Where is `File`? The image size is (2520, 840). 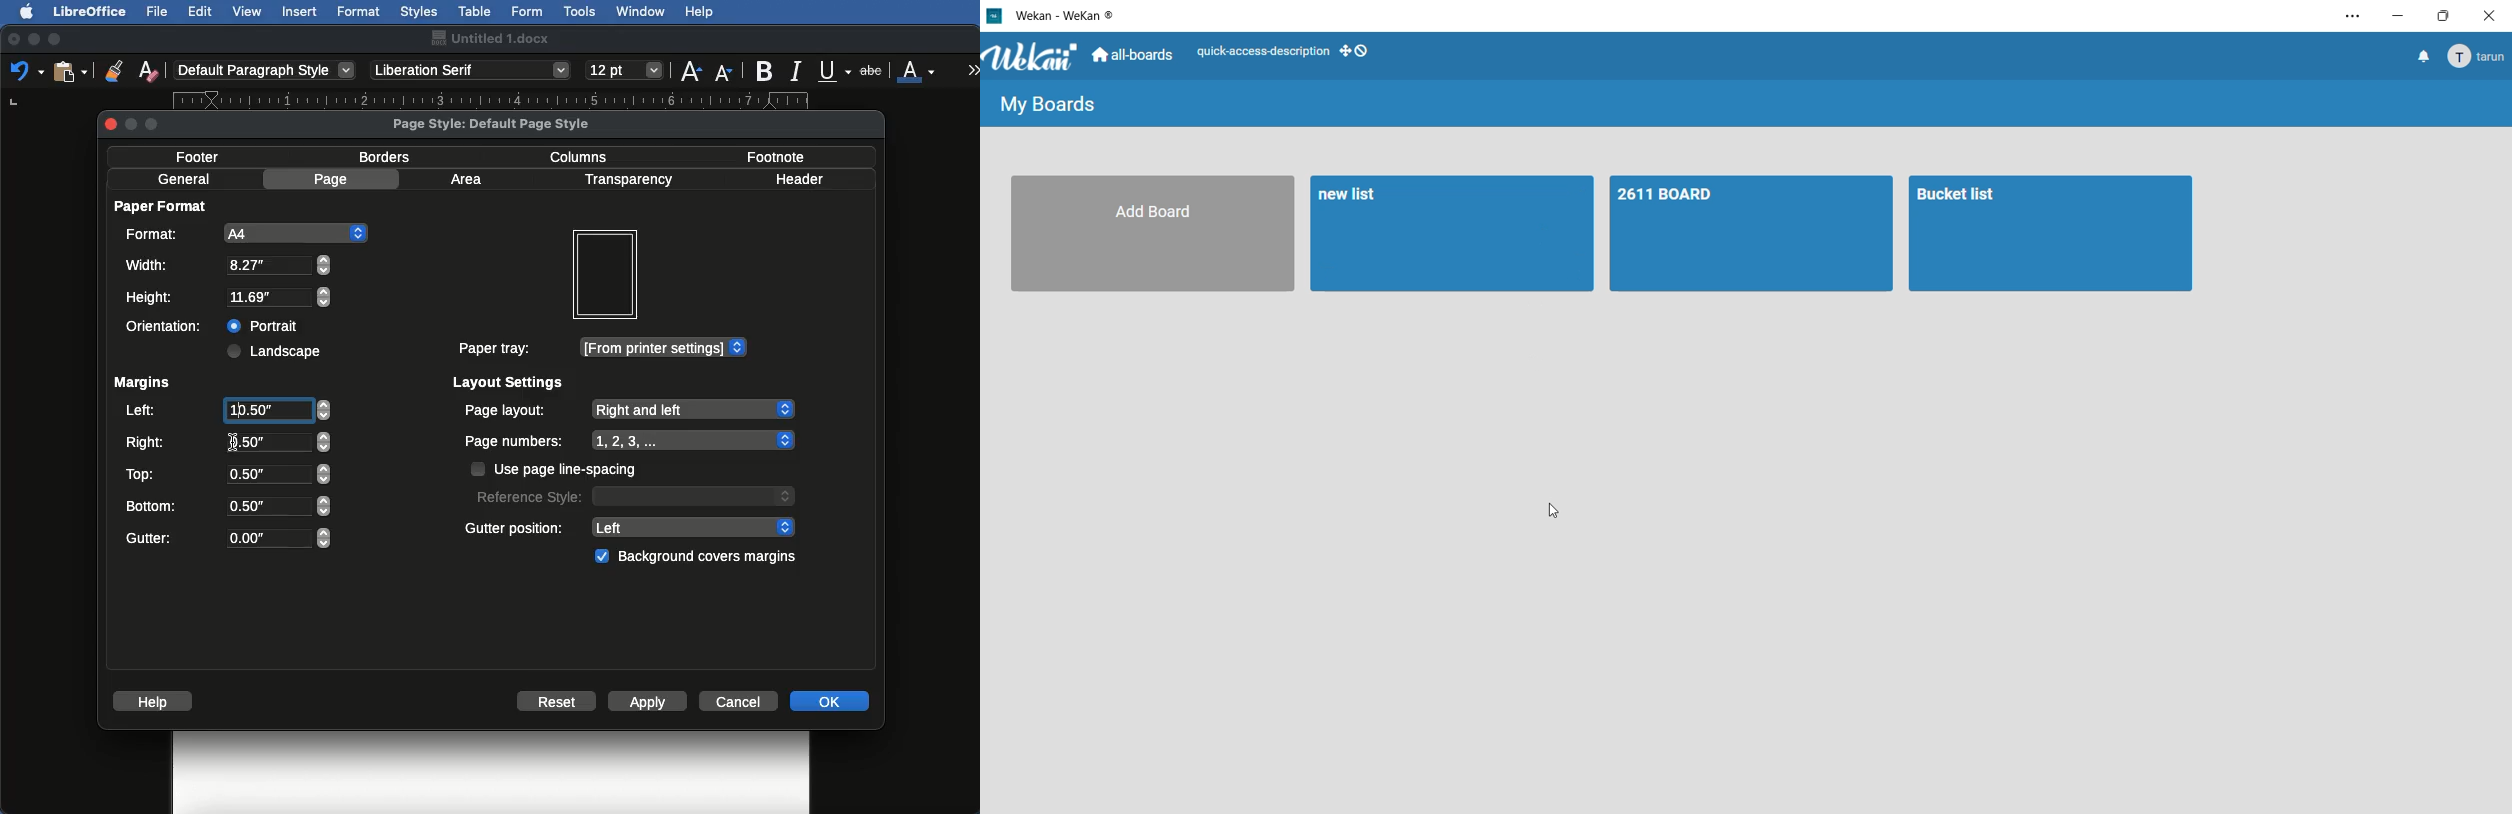 File is located at coordinates (159, 11).